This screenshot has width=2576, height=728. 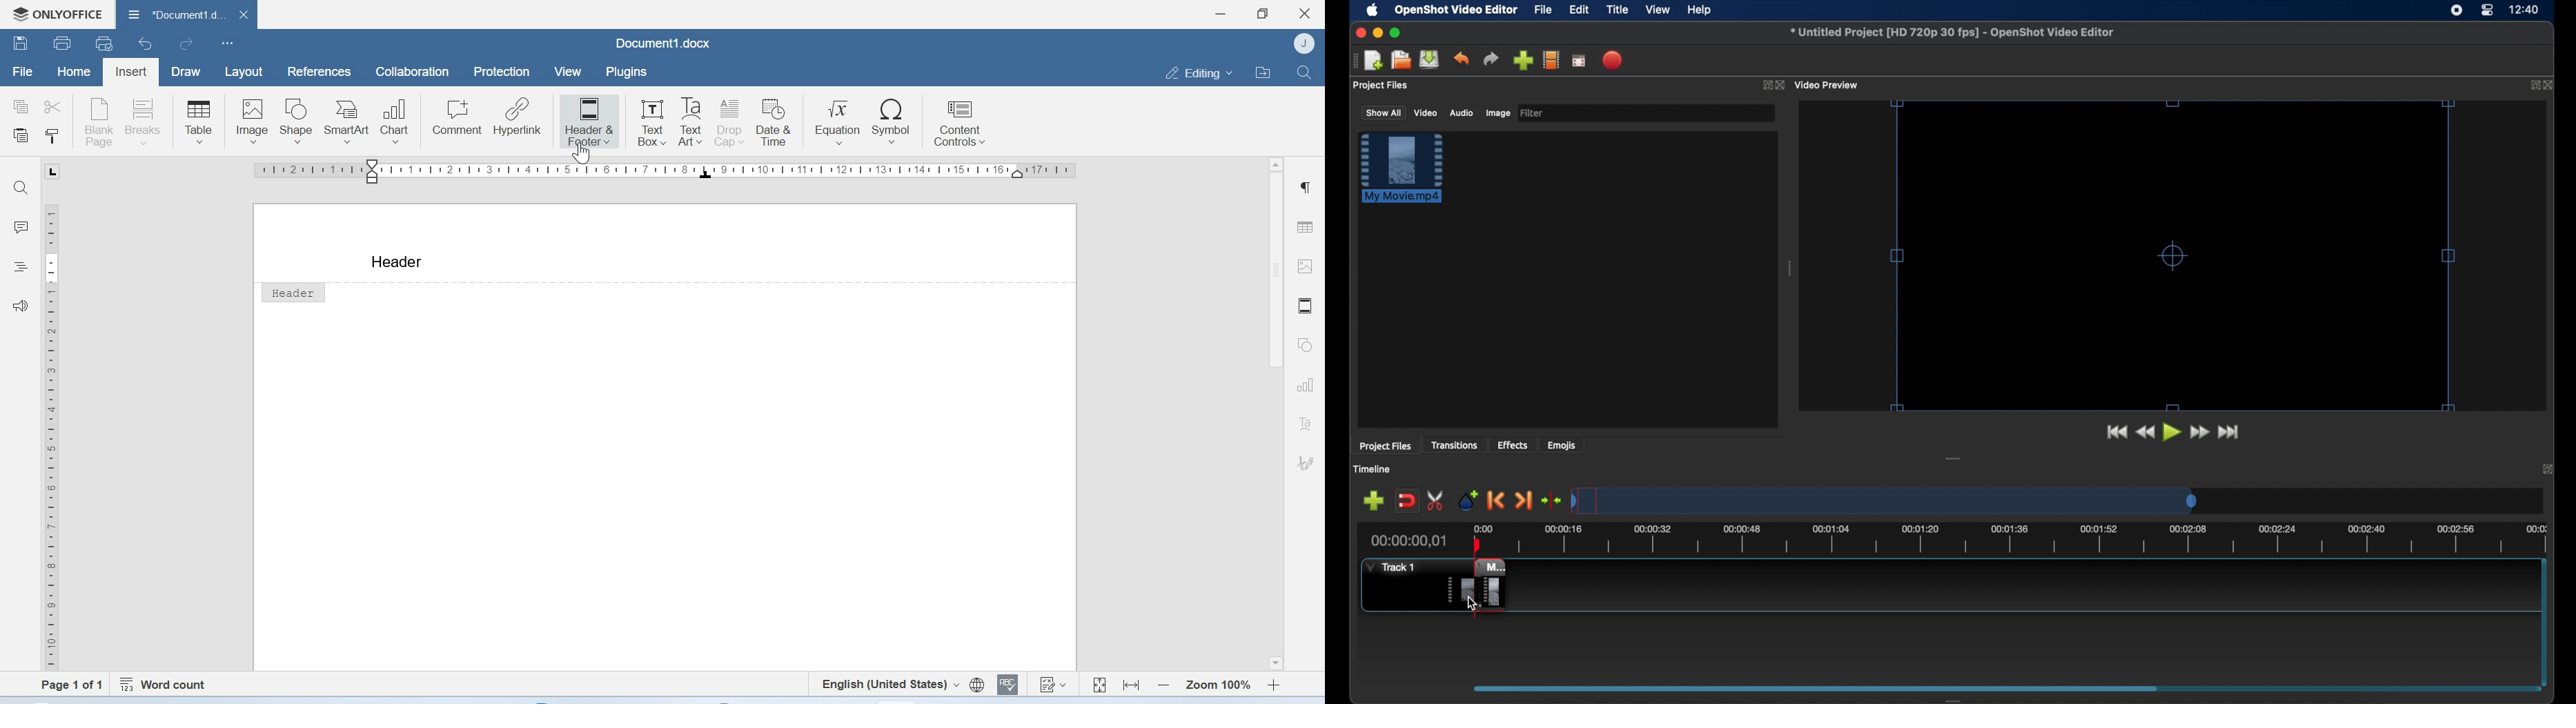 What do you see at coordinates (1274, 683) in the screenshot?
I see `Zoom in` at bounding box center [1274, 683].